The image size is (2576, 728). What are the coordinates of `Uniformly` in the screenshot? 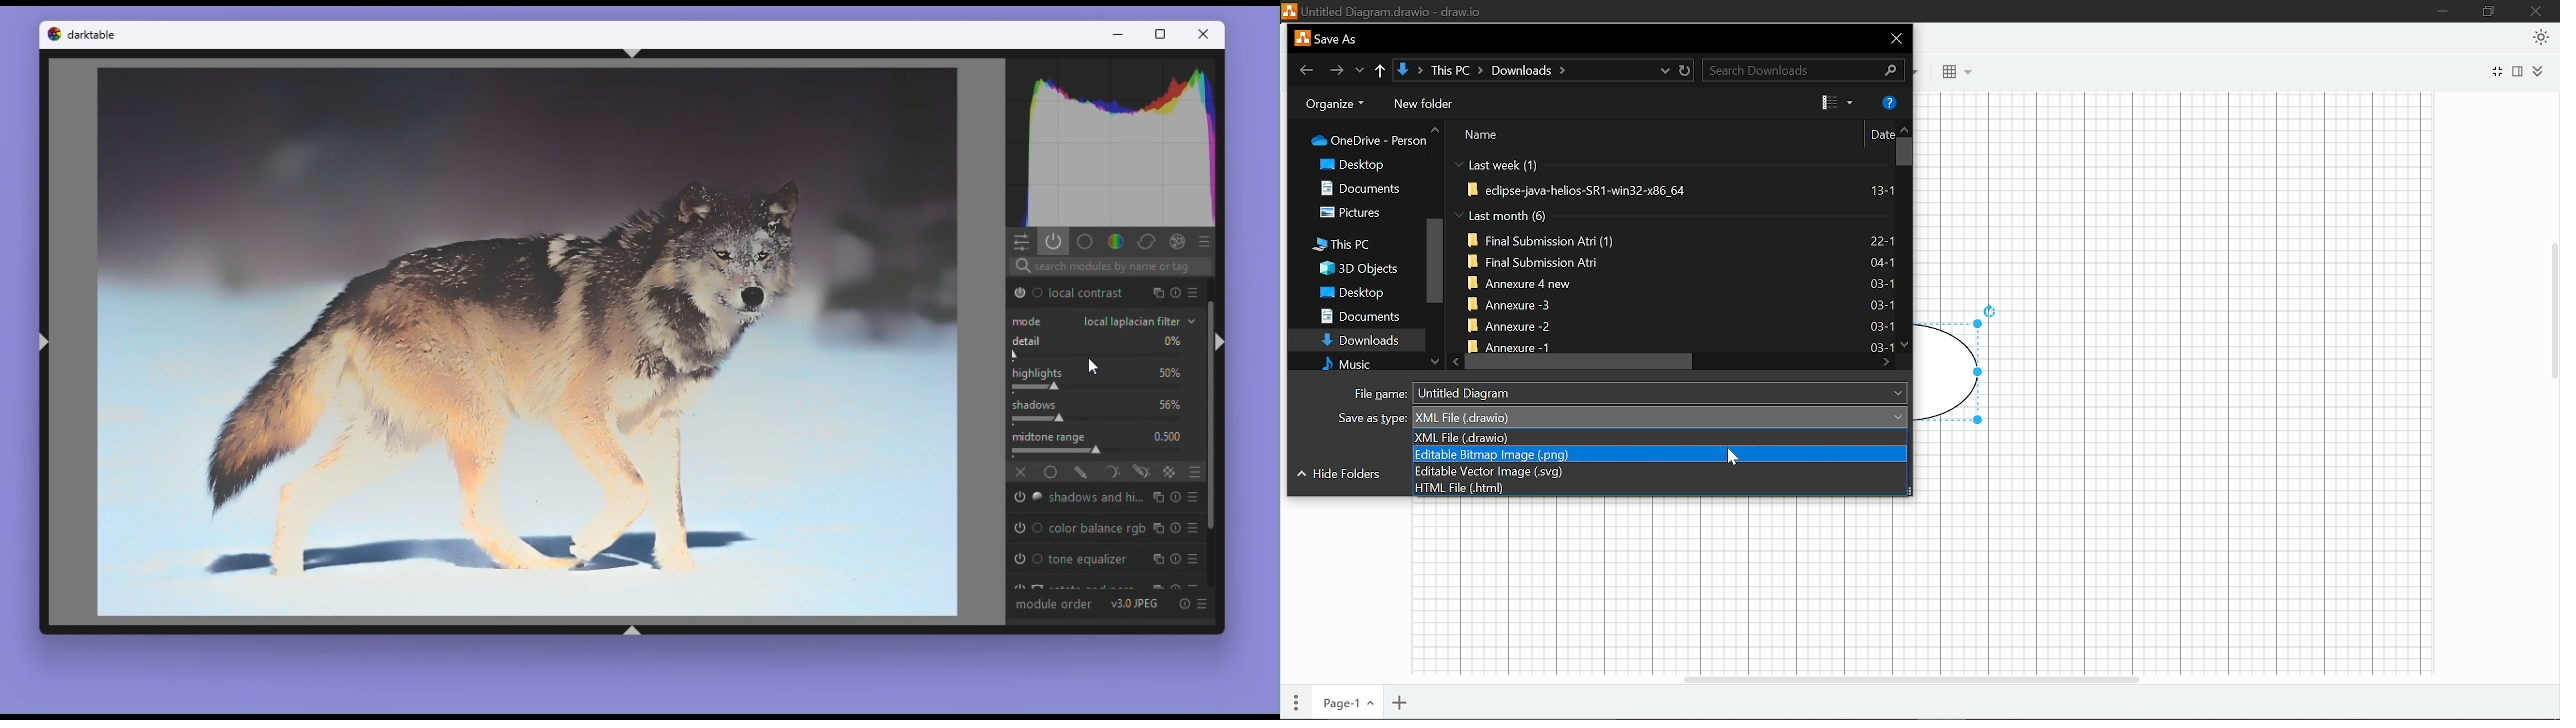 It's located at (1051, 472).